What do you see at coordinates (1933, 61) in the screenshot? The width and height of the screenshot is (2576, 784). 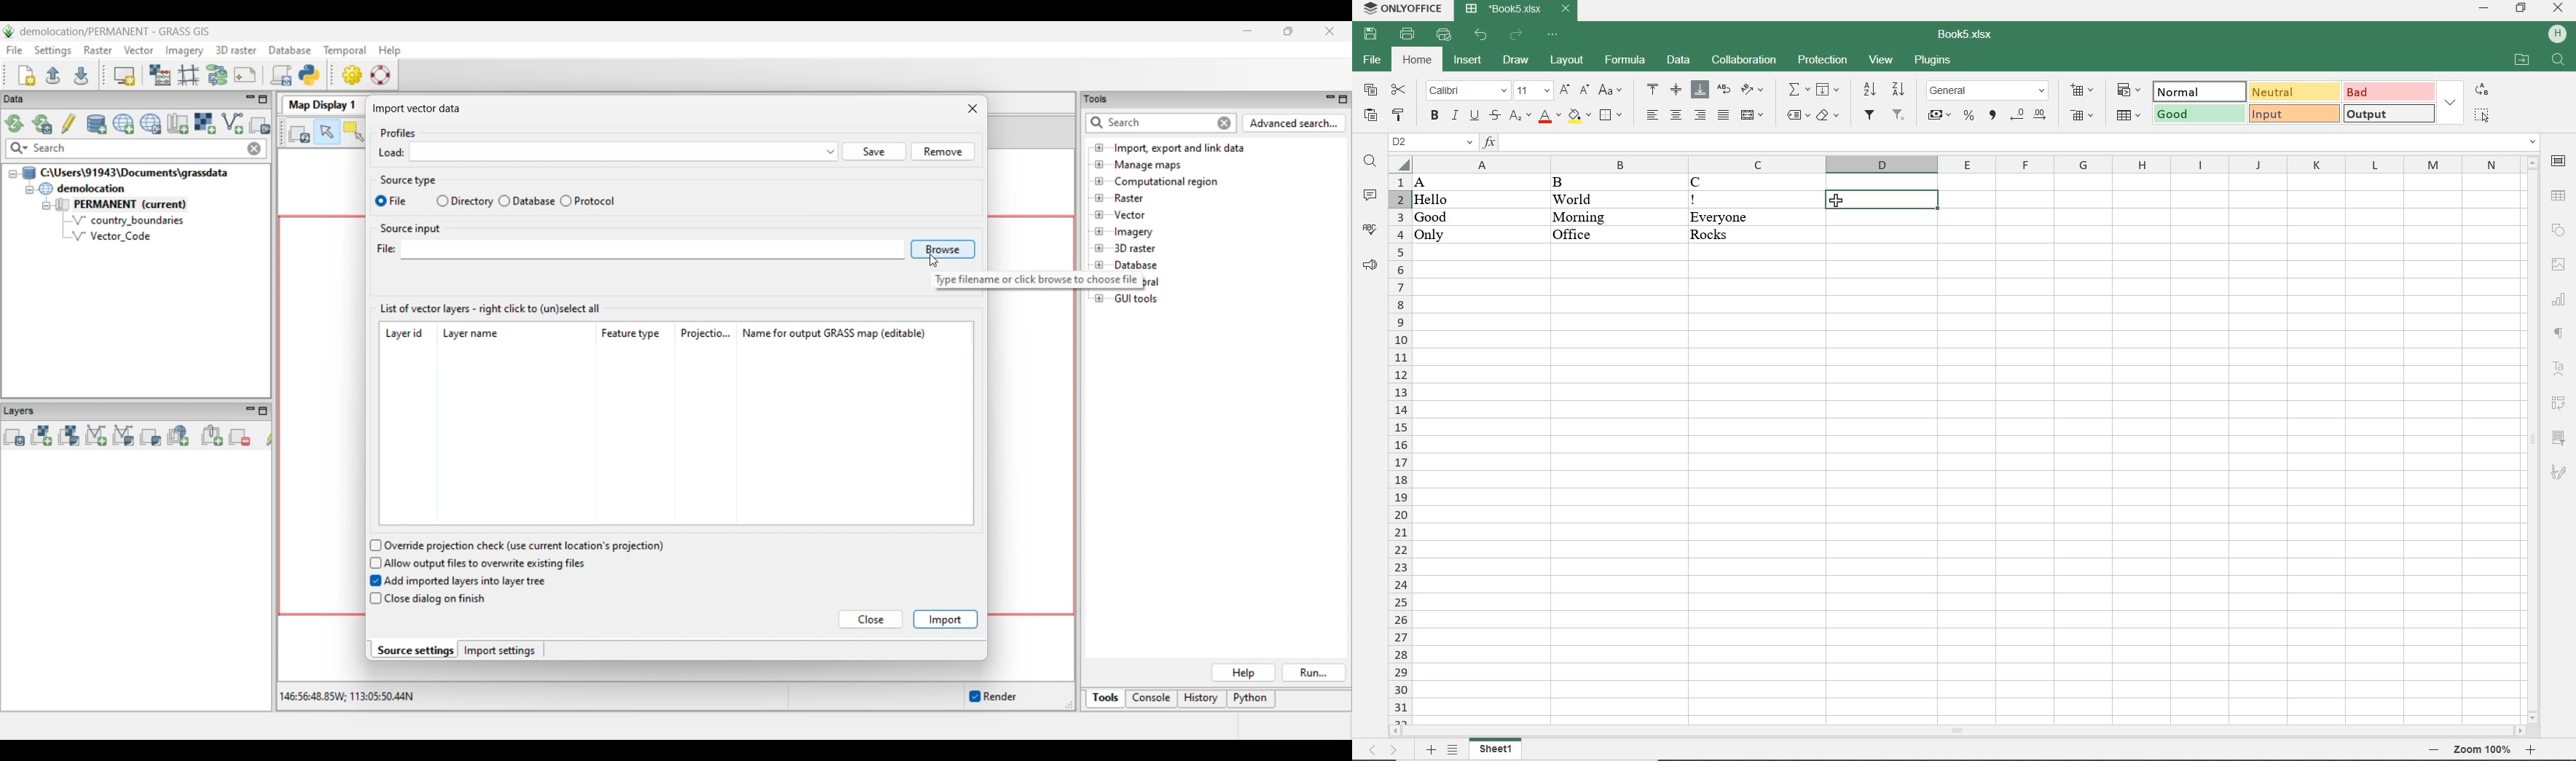 I see `plugins` at bounding box center [1933, 61].